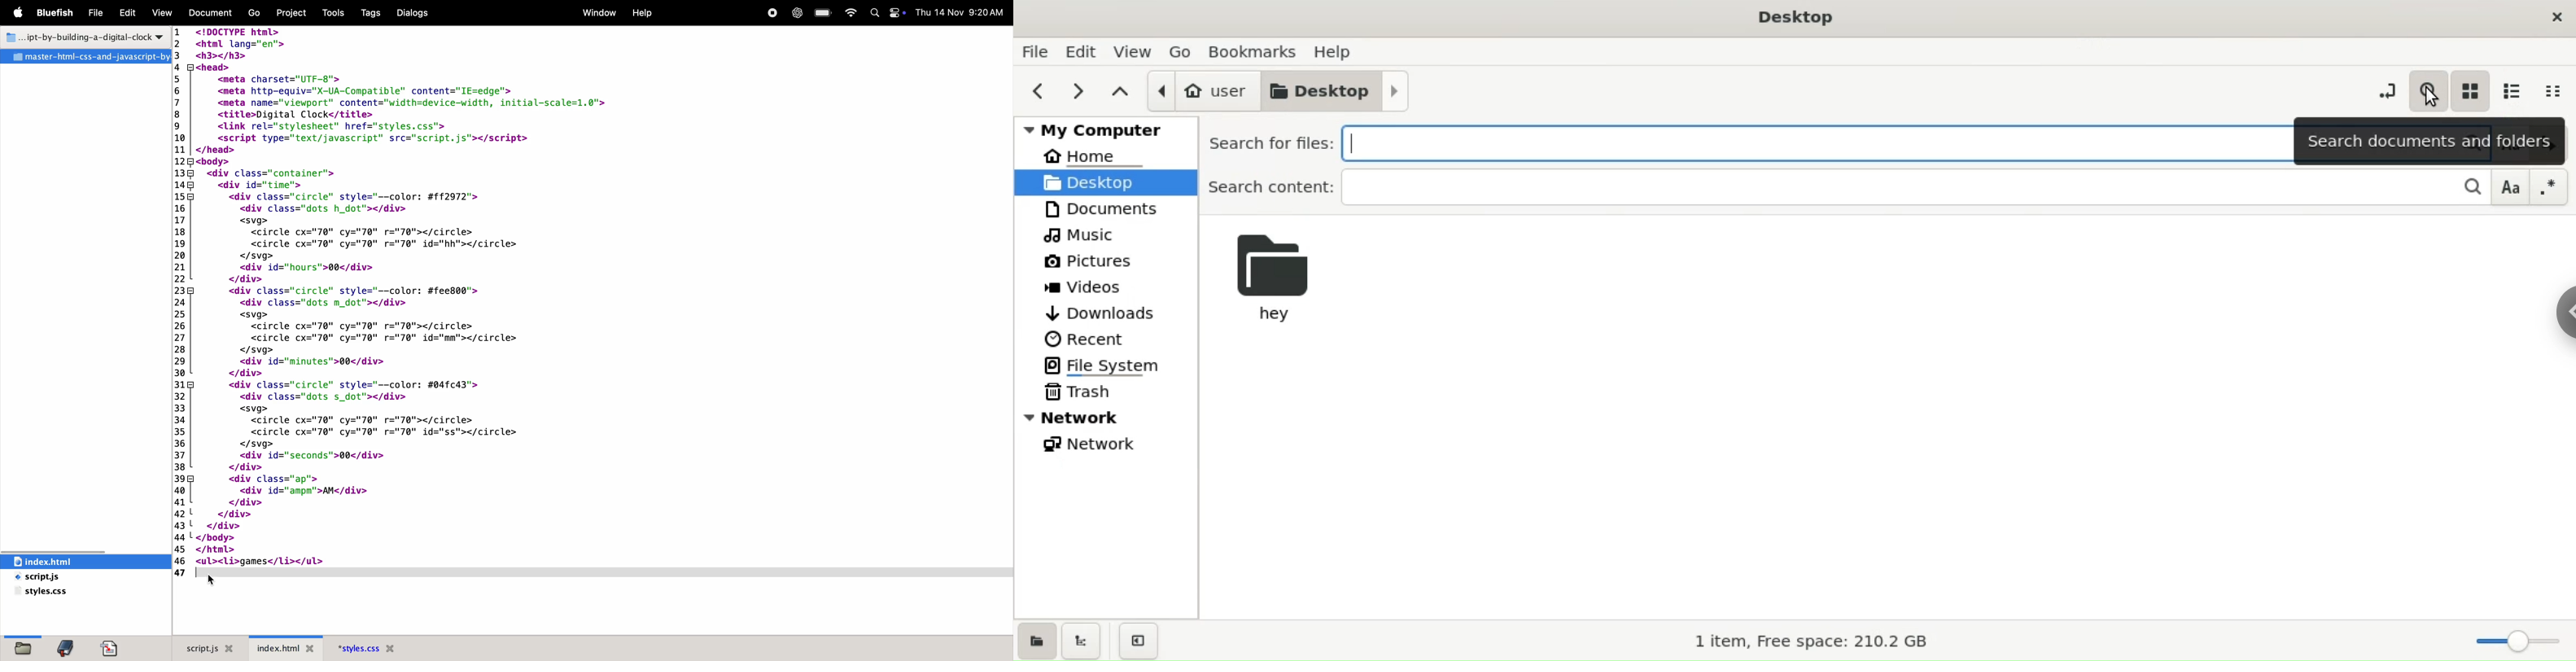 This screenshot has height=672, width=2576. I want to click on Chatgpt, so click(795, 14).